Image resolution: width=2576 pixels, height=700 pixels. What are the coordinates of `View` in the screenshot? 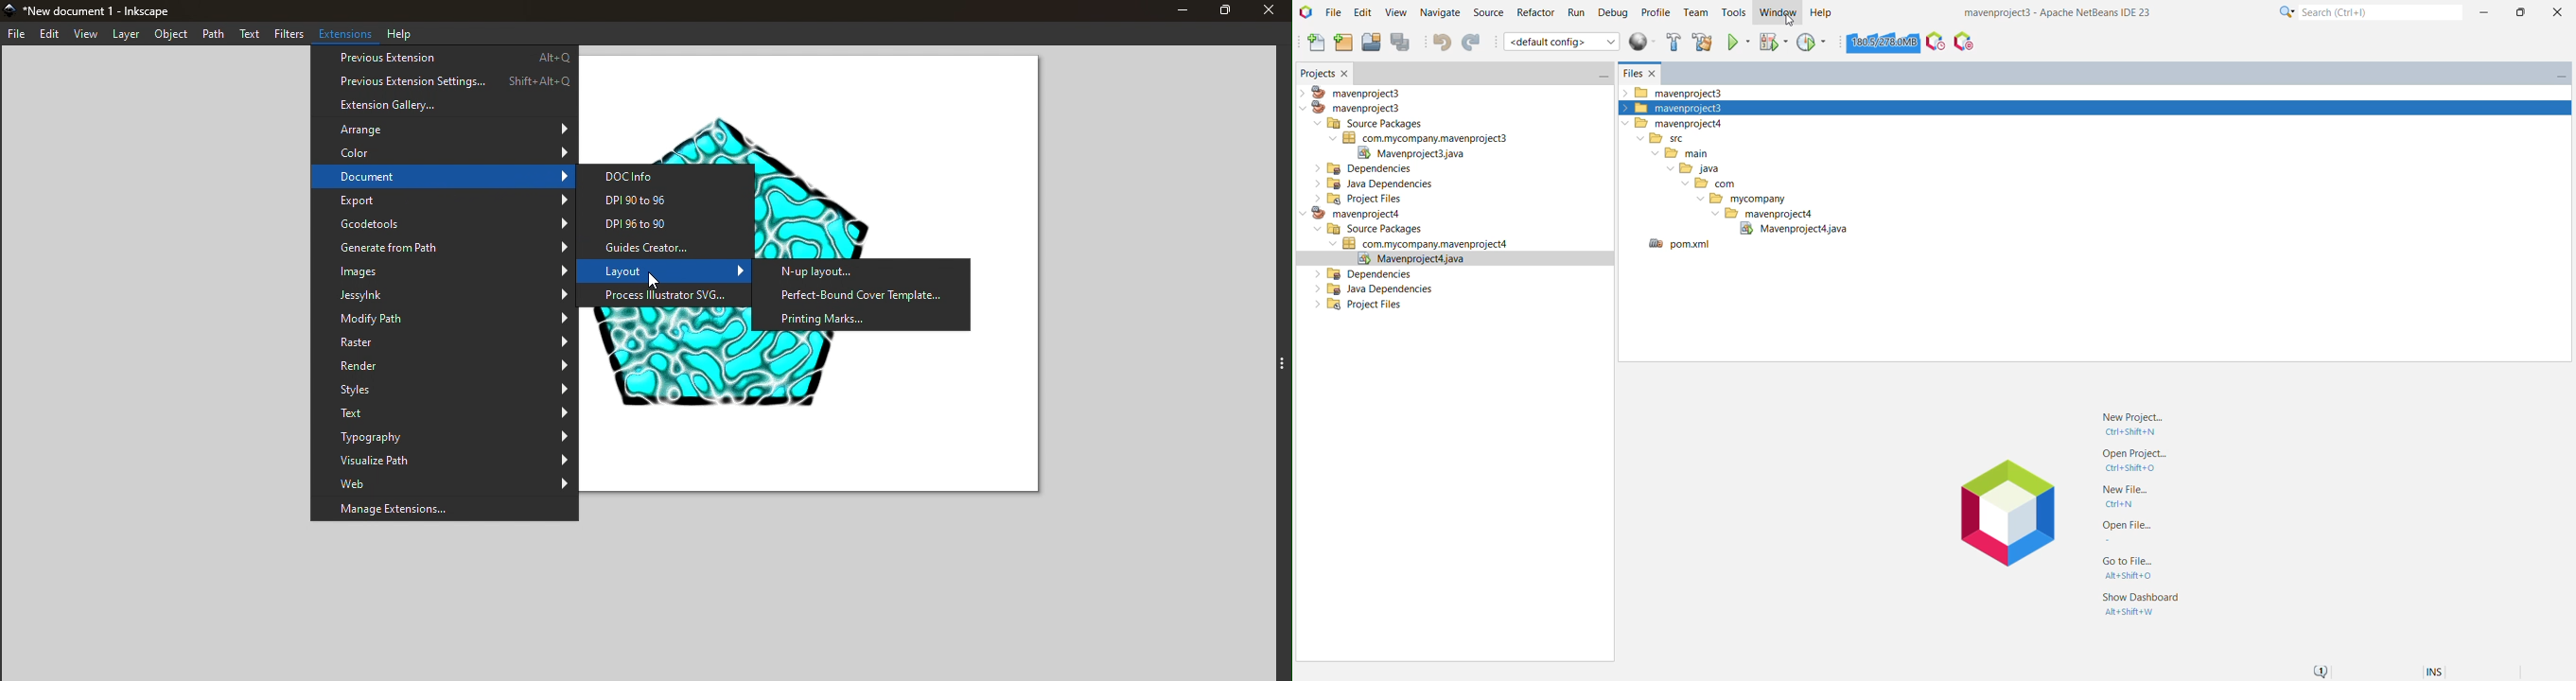 It's located at (1396, 13).